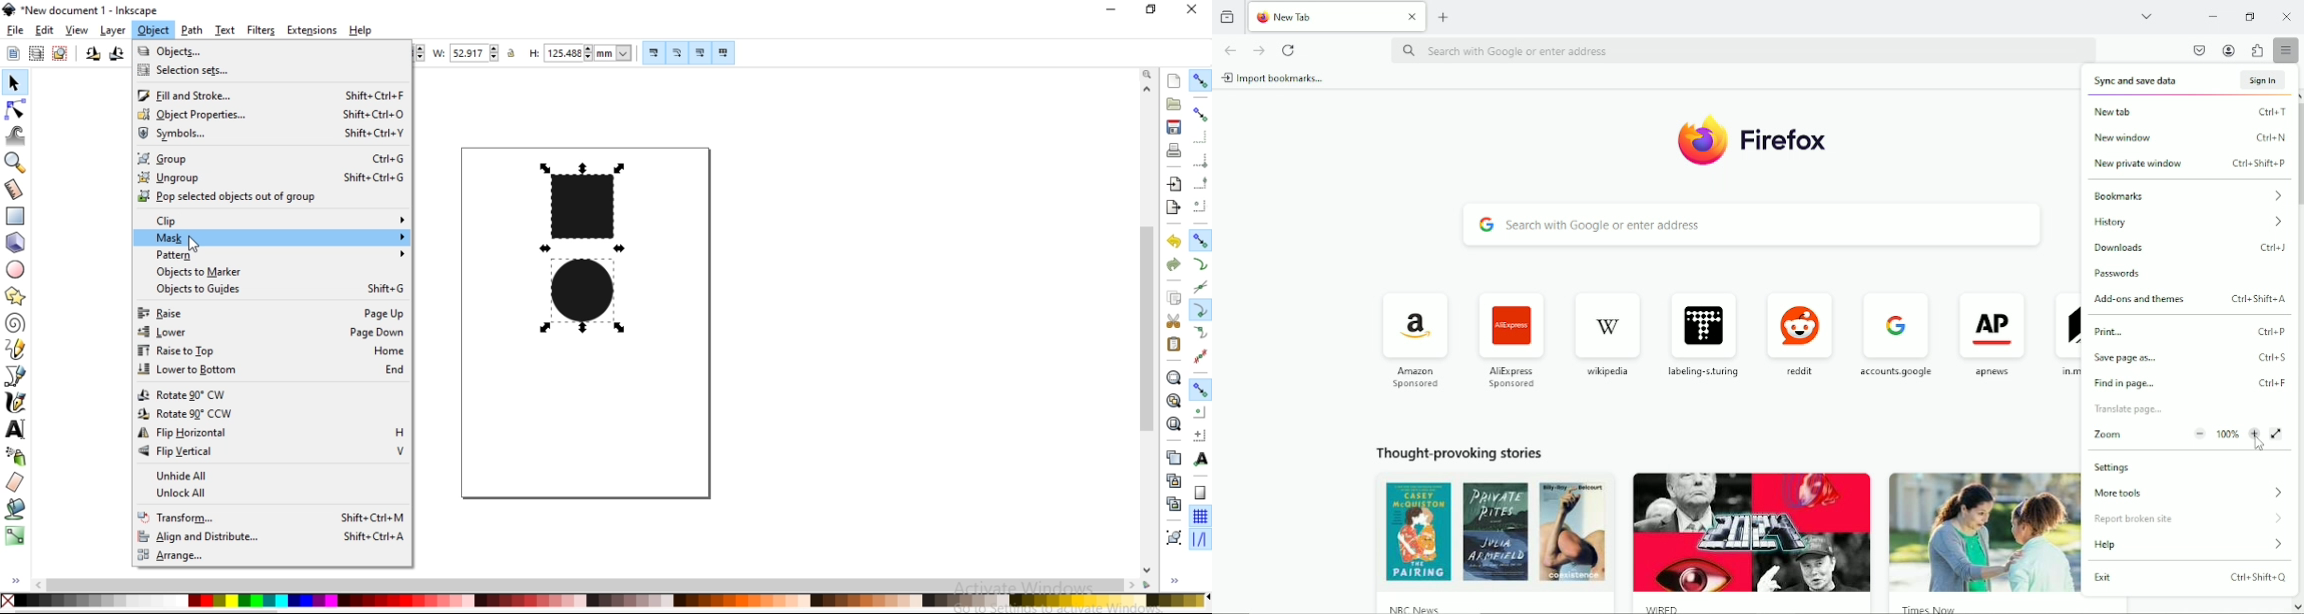  I want to click on translate page, so click(2128, 410).